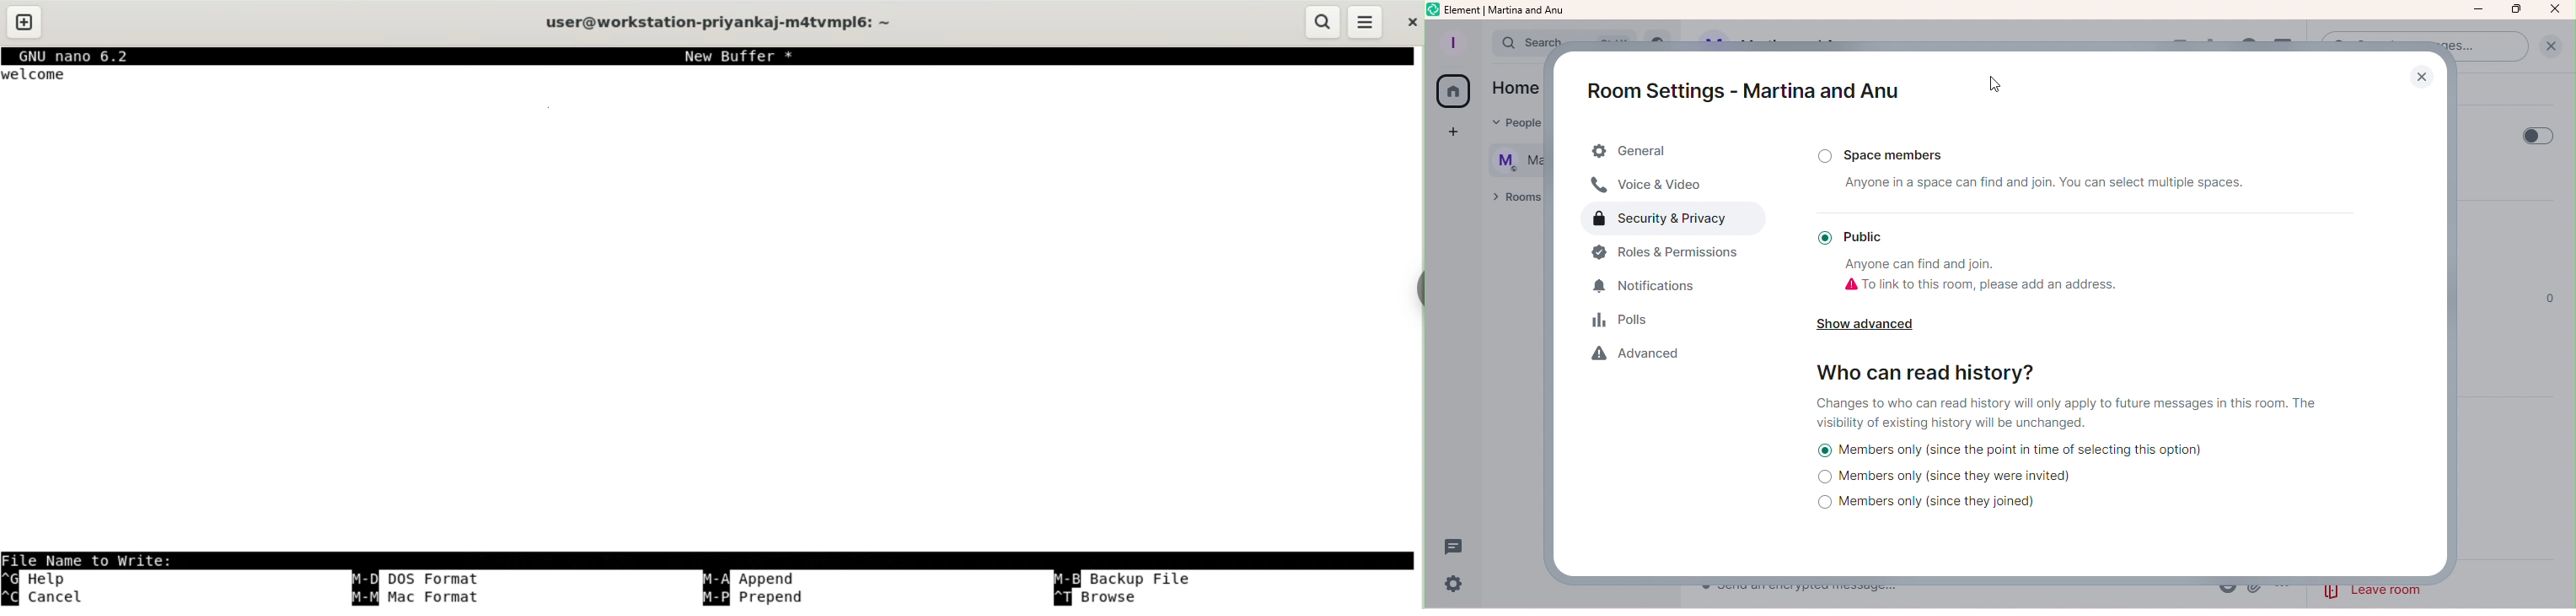  What do you see at coordinates (1640, 355) in the screenshot?
I see `Advanced` at bounding box center [1640, 355].